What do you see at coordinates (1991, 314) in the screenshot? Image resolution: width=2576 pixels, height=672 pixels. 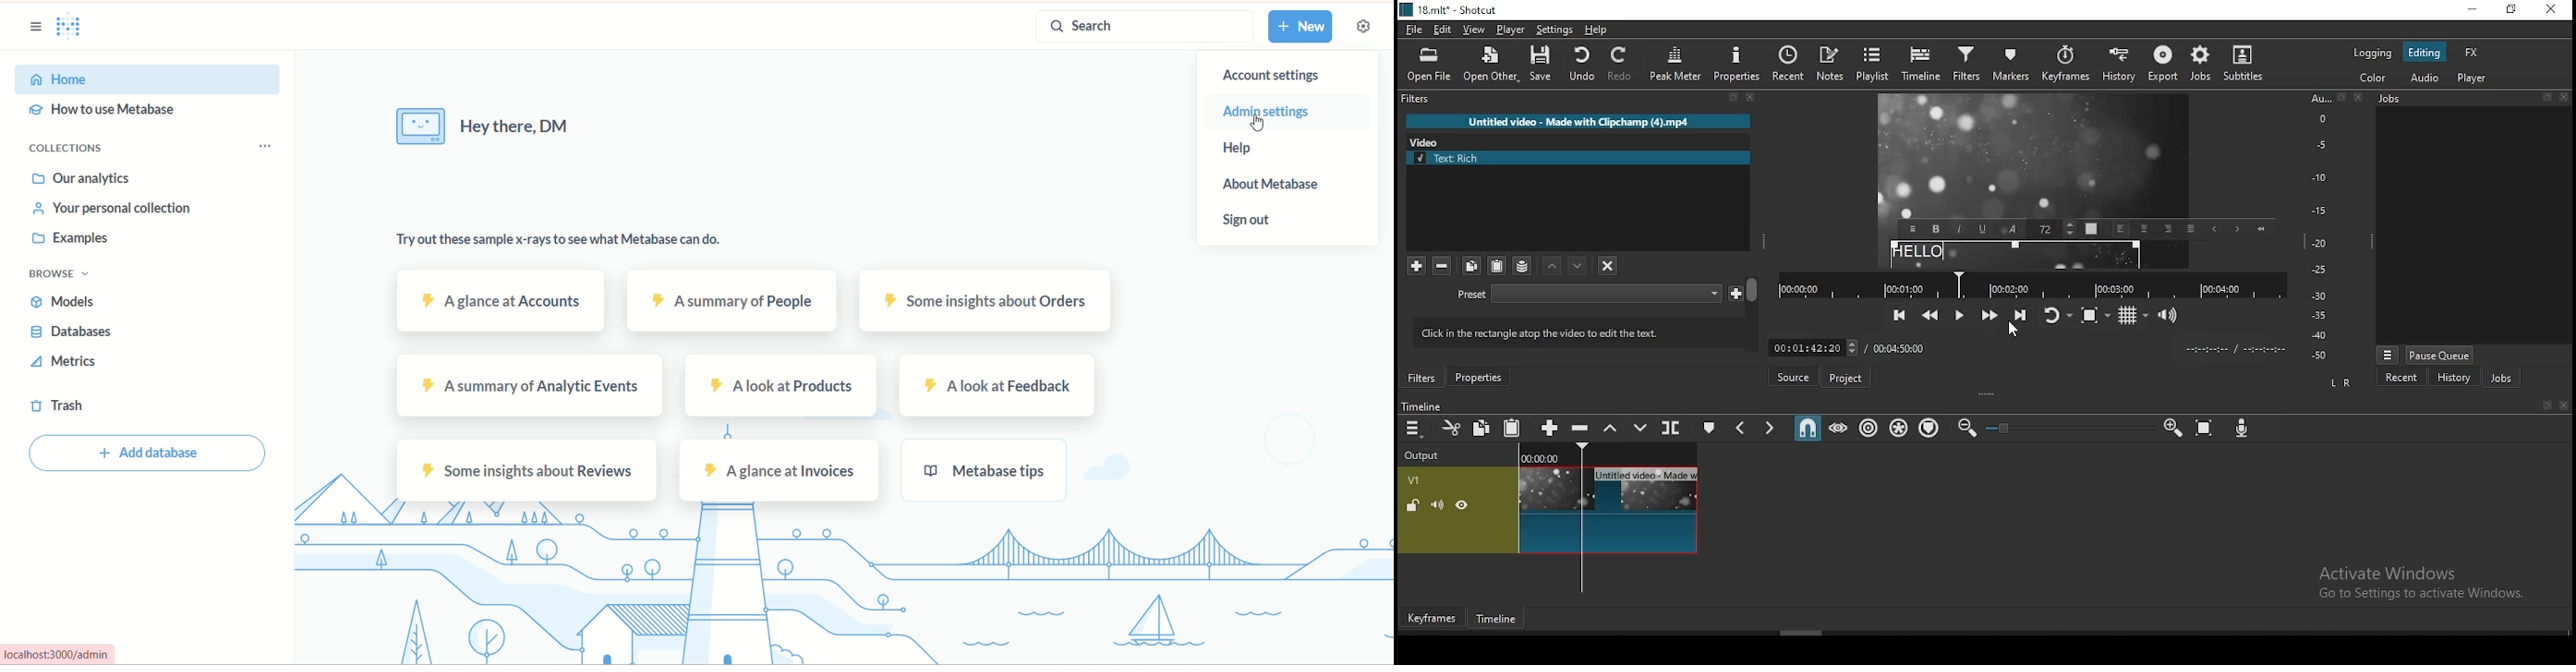 I see `play quickly forwards` at bounding box center [1991, 314].